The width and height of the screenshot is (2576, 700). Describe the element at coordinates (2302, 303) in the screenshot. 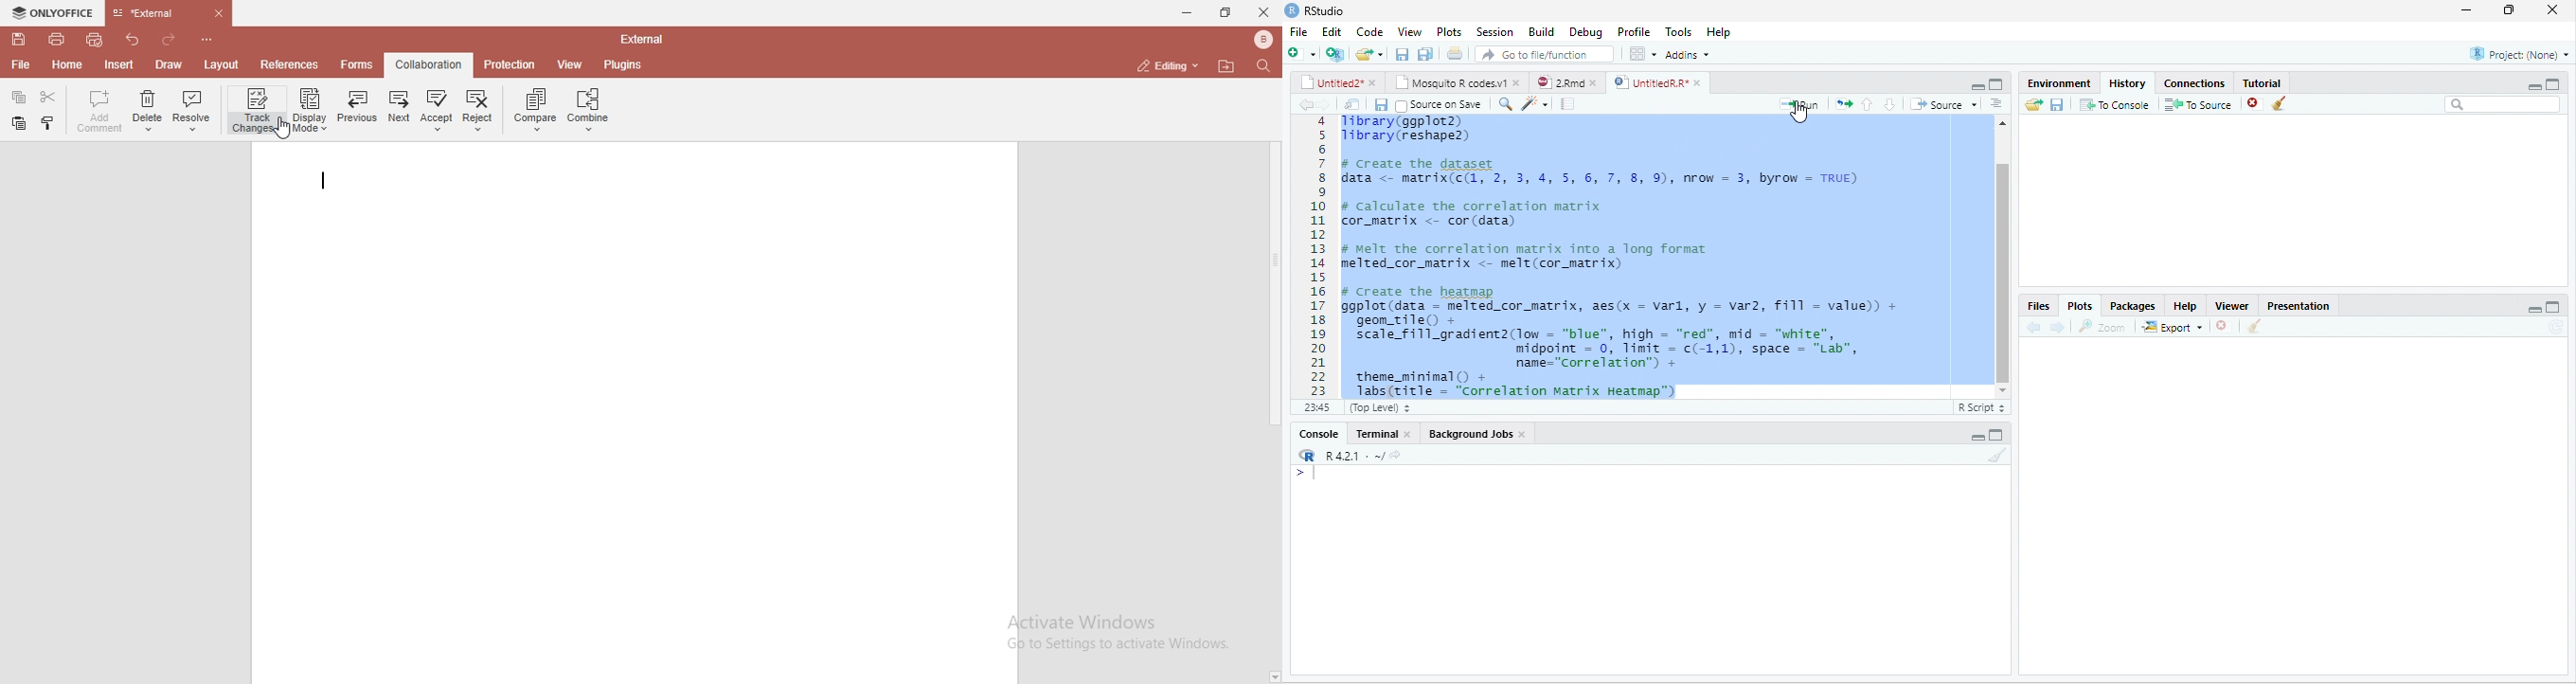

I see `presentation` at that location.